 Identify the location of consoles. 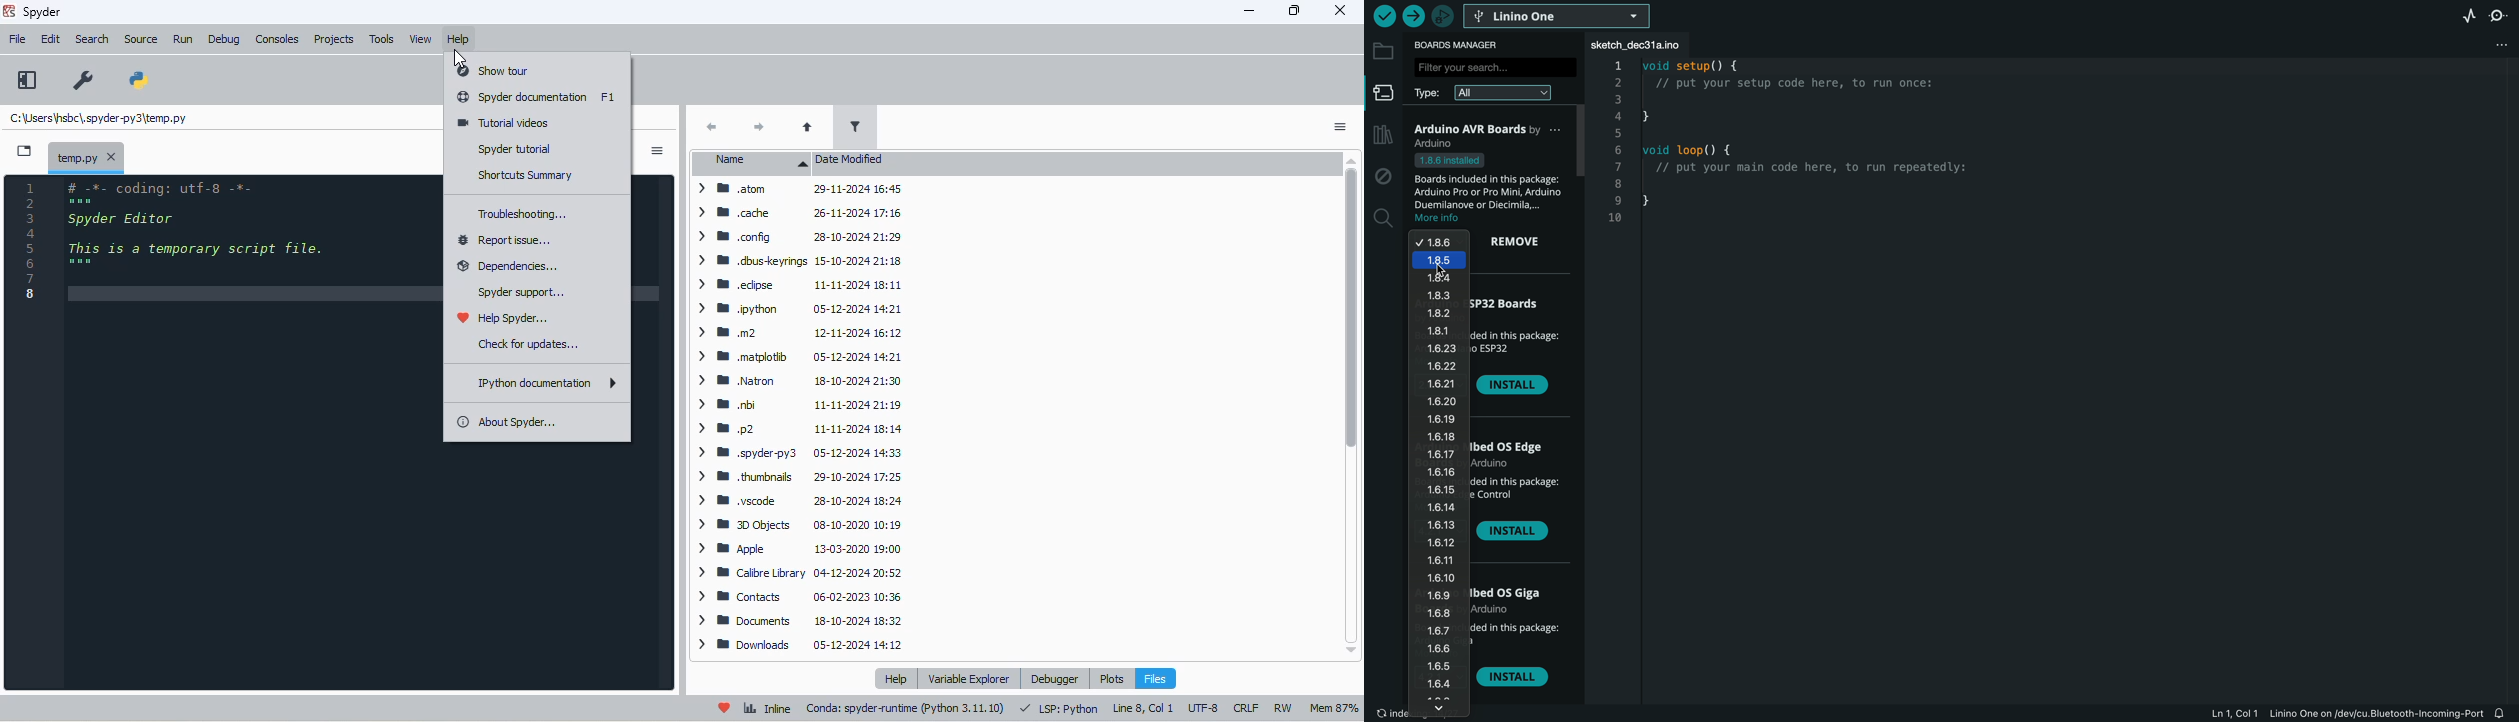
(278, 39).